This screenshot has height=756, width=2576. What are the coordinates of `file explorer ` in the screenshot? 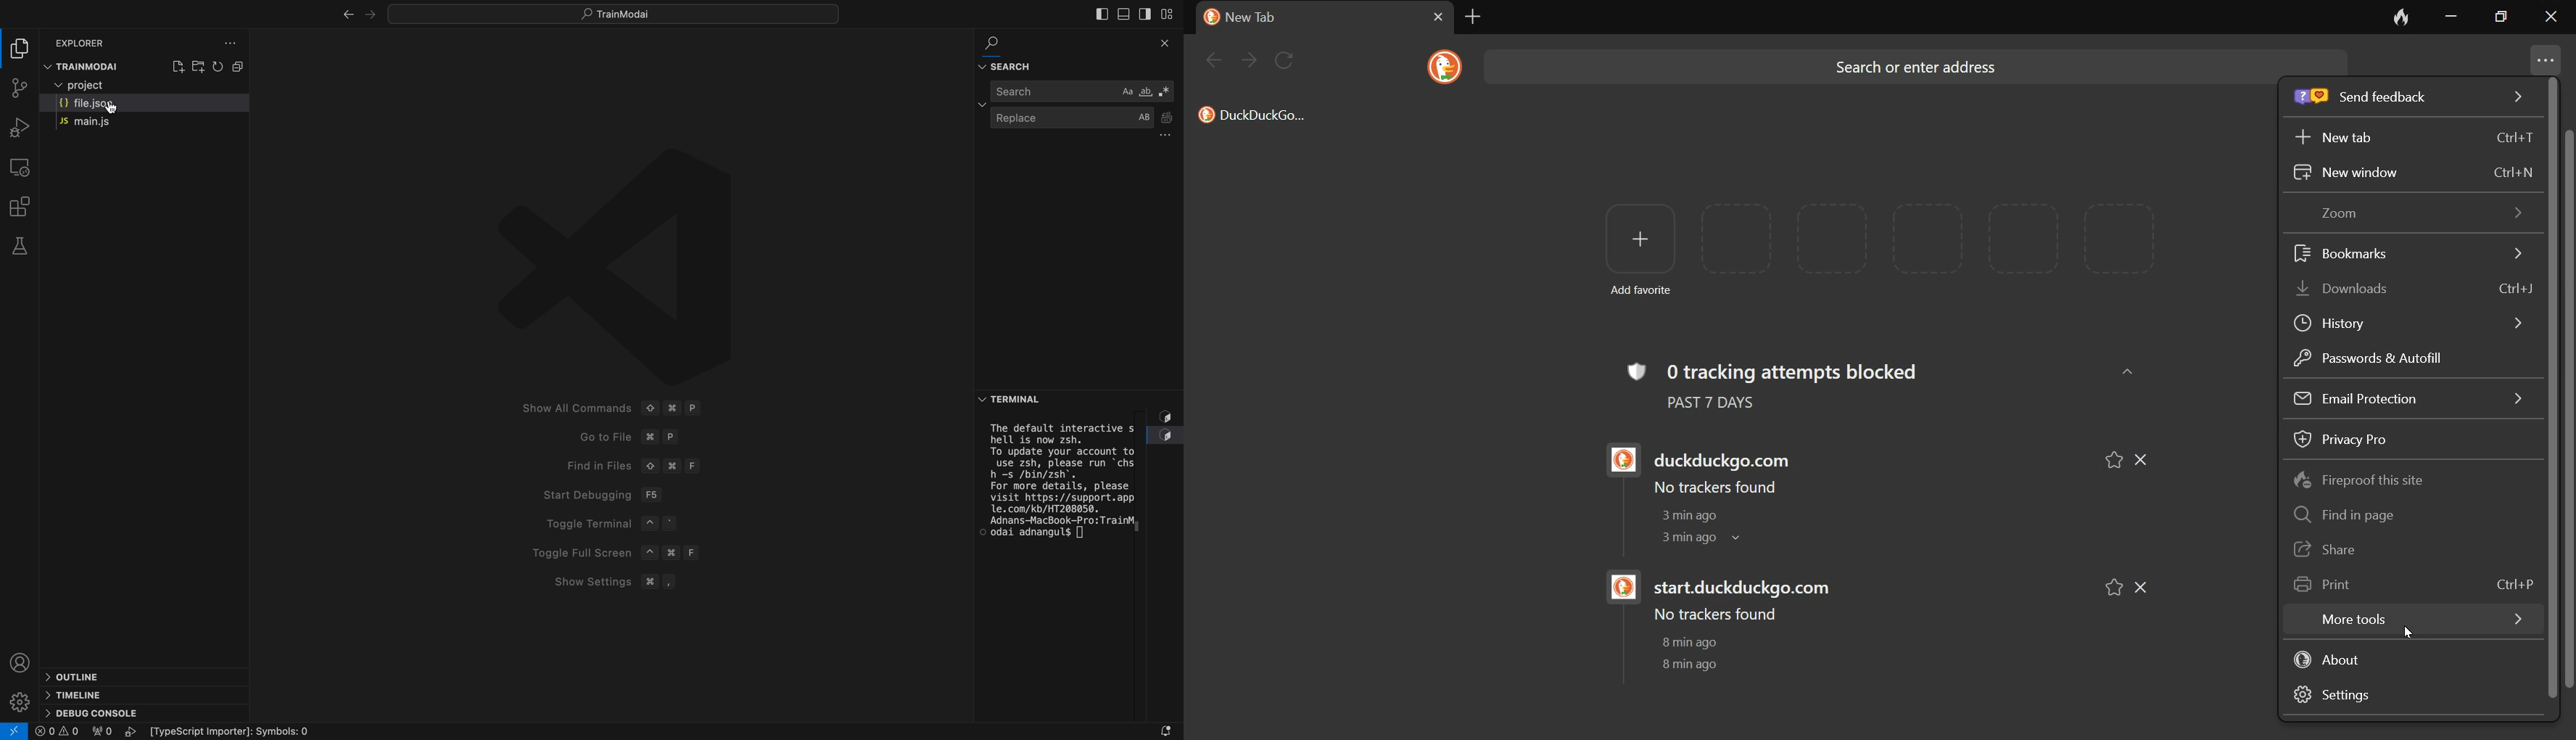 It's located at (23, 49).